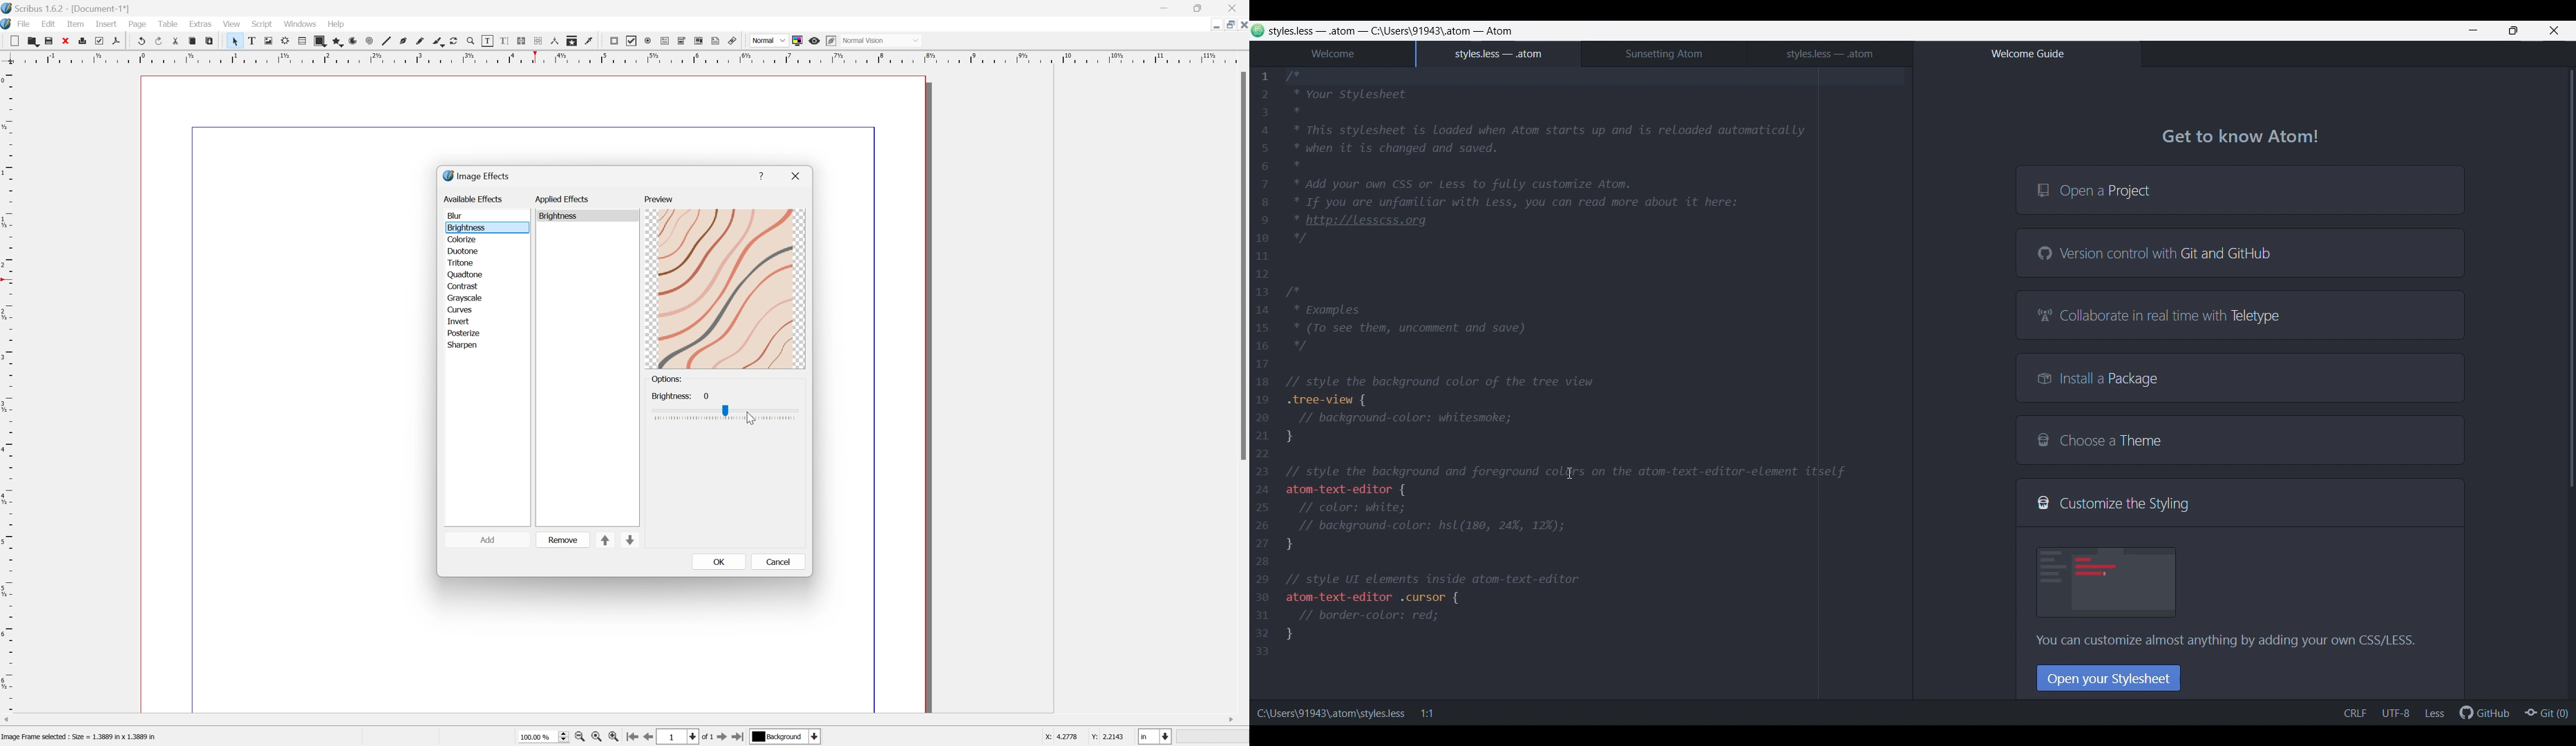  I want to click on help, so click(761, 175).